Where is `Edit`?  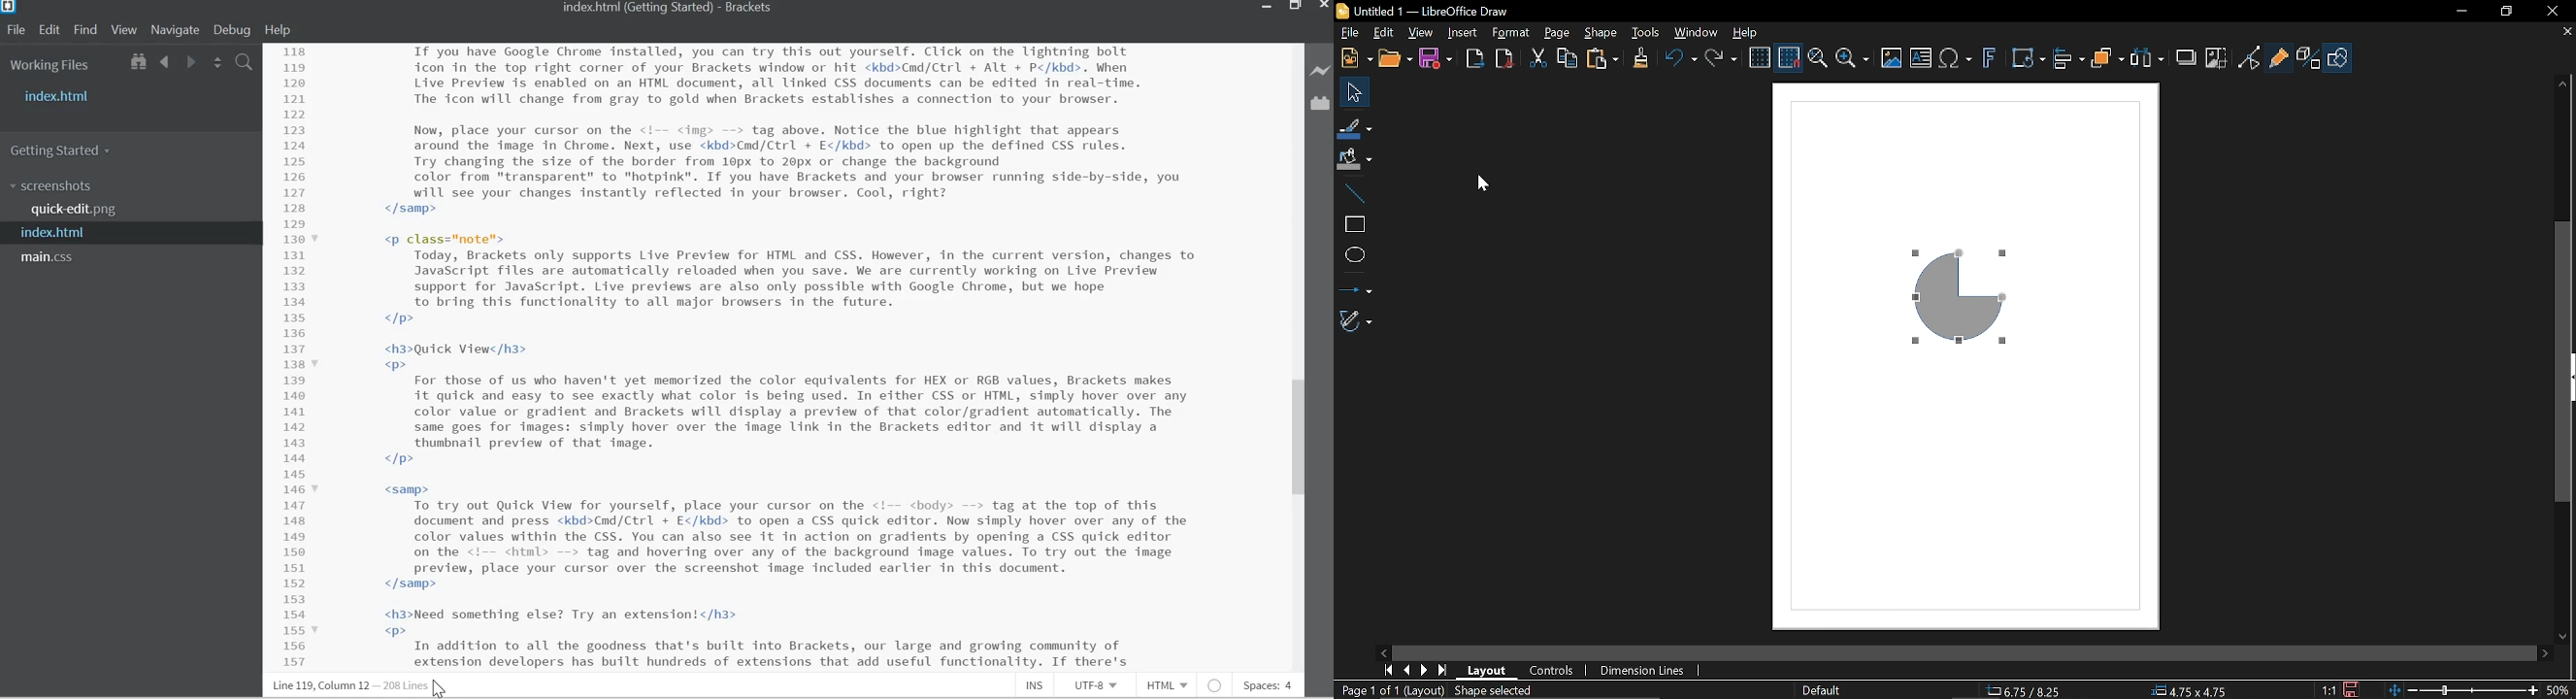 Edit is located at coordinates (49, 31).